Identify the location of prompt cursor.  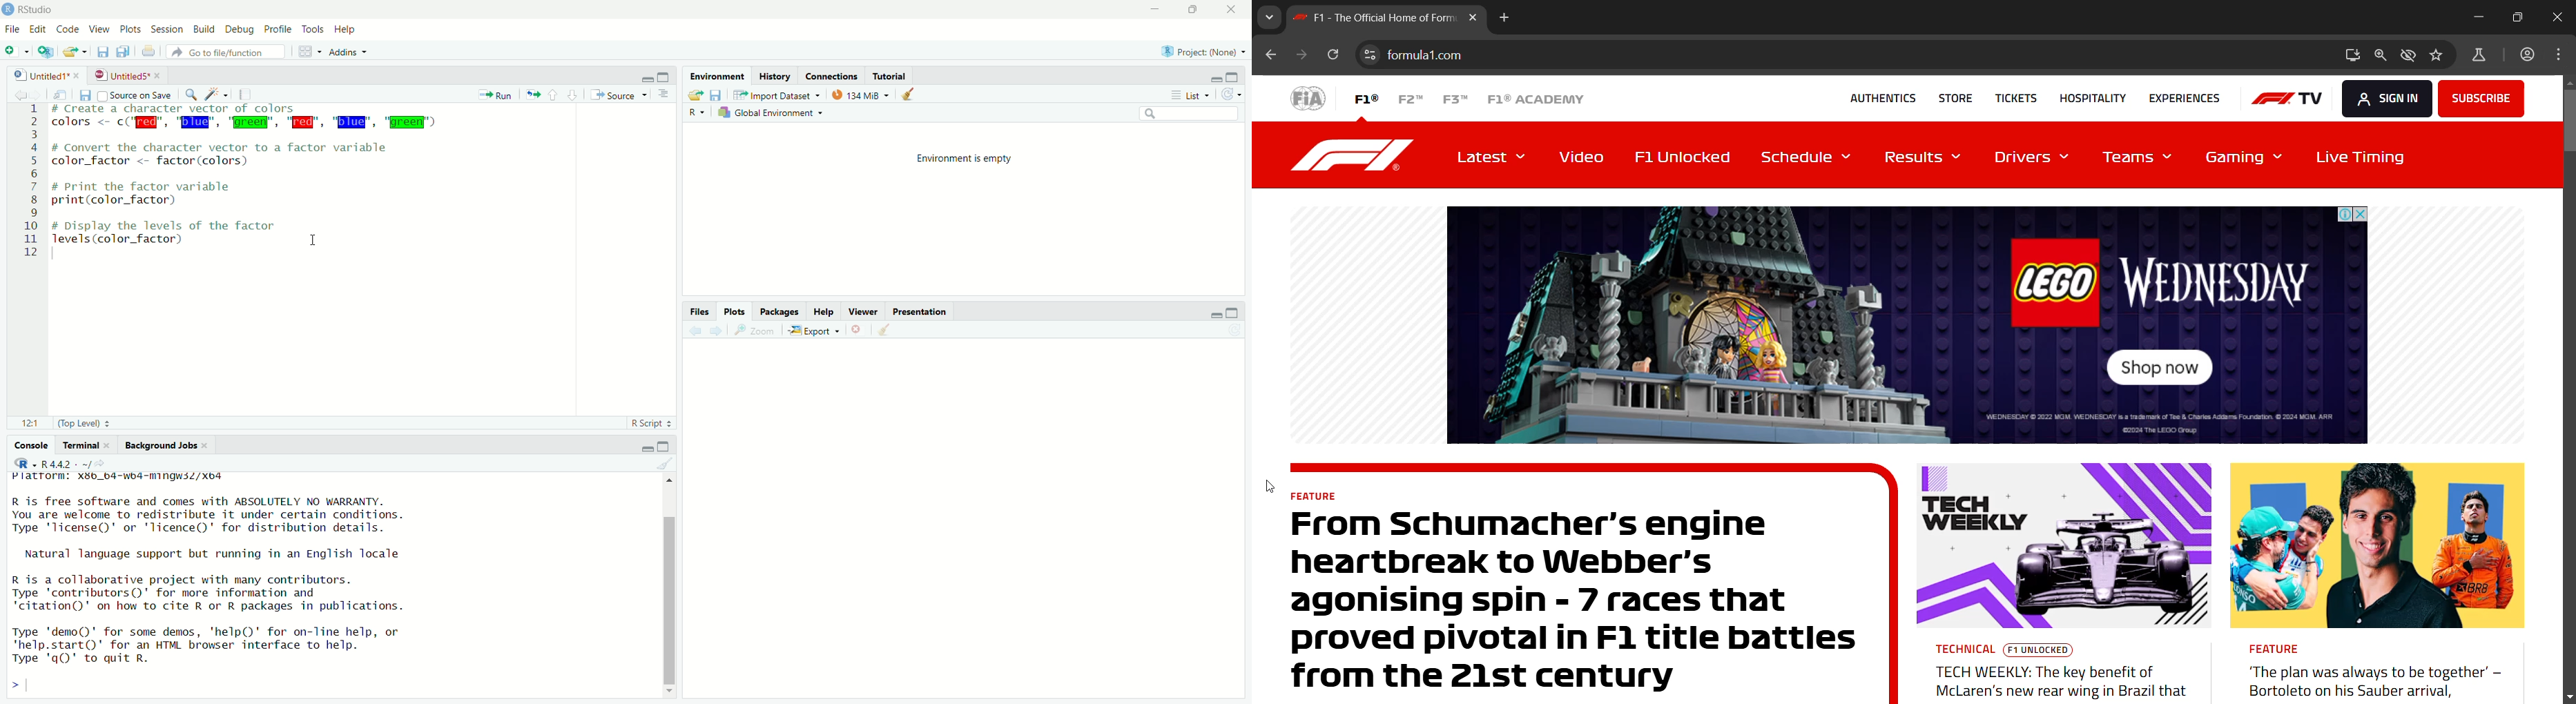
(10, 687).